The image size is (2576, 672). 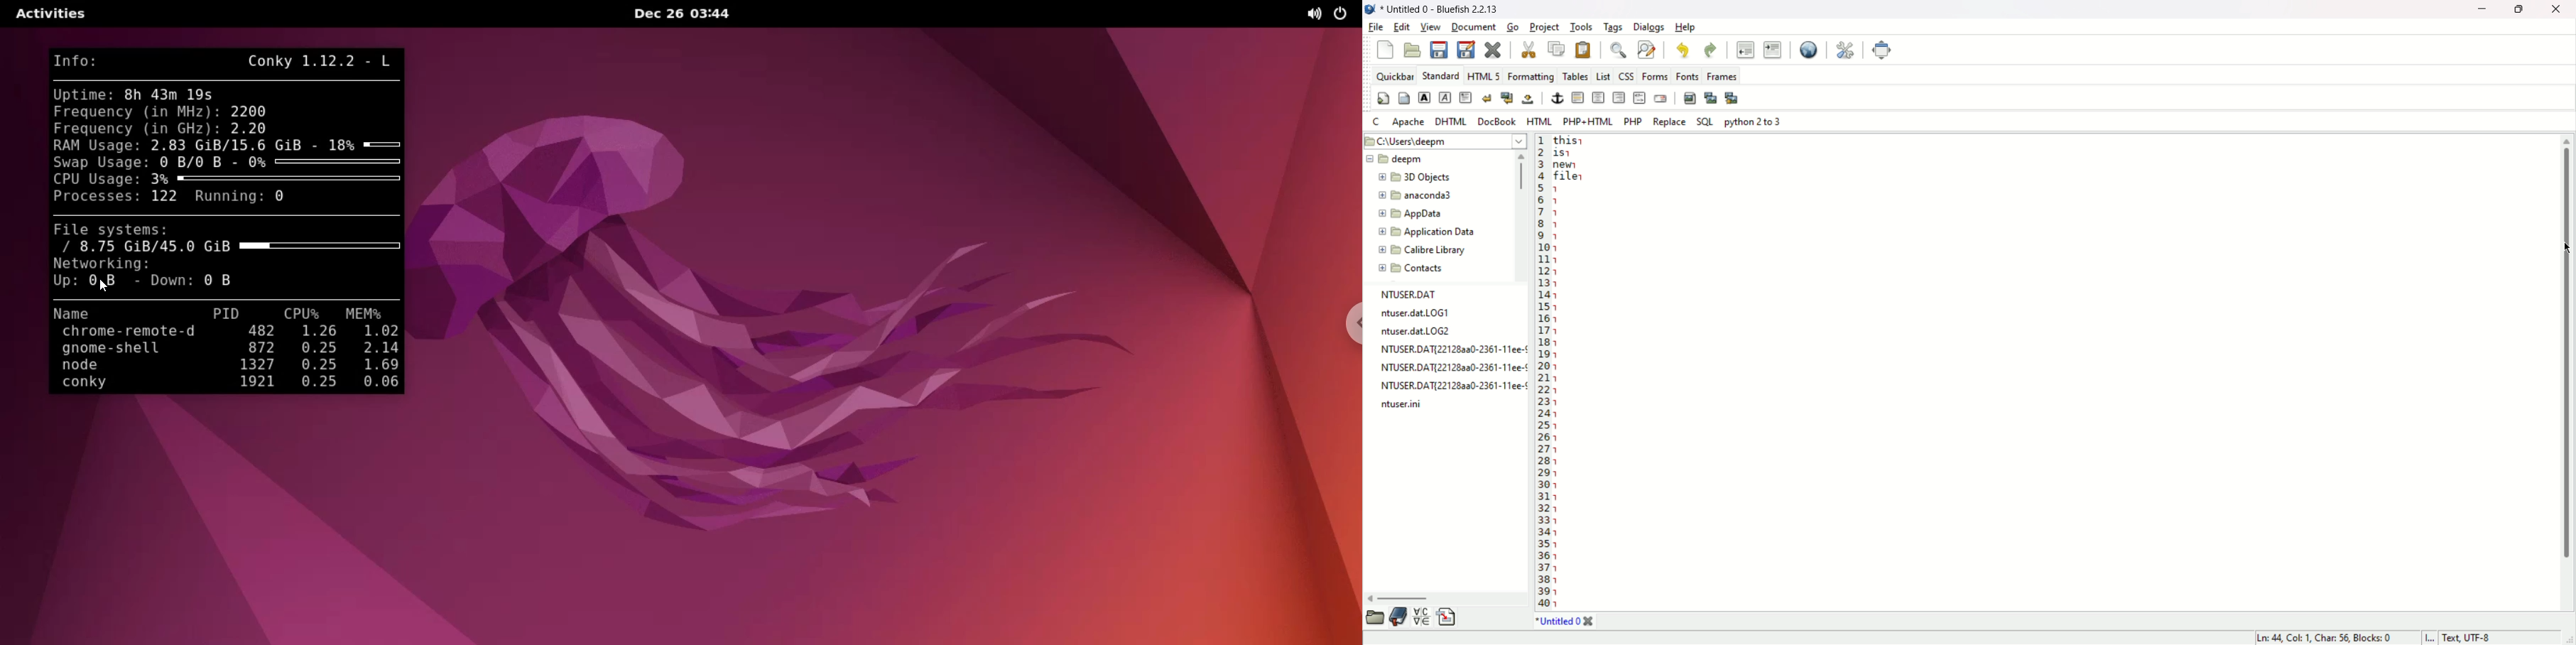 I want to click on standard, so click(x=1440, y=77).